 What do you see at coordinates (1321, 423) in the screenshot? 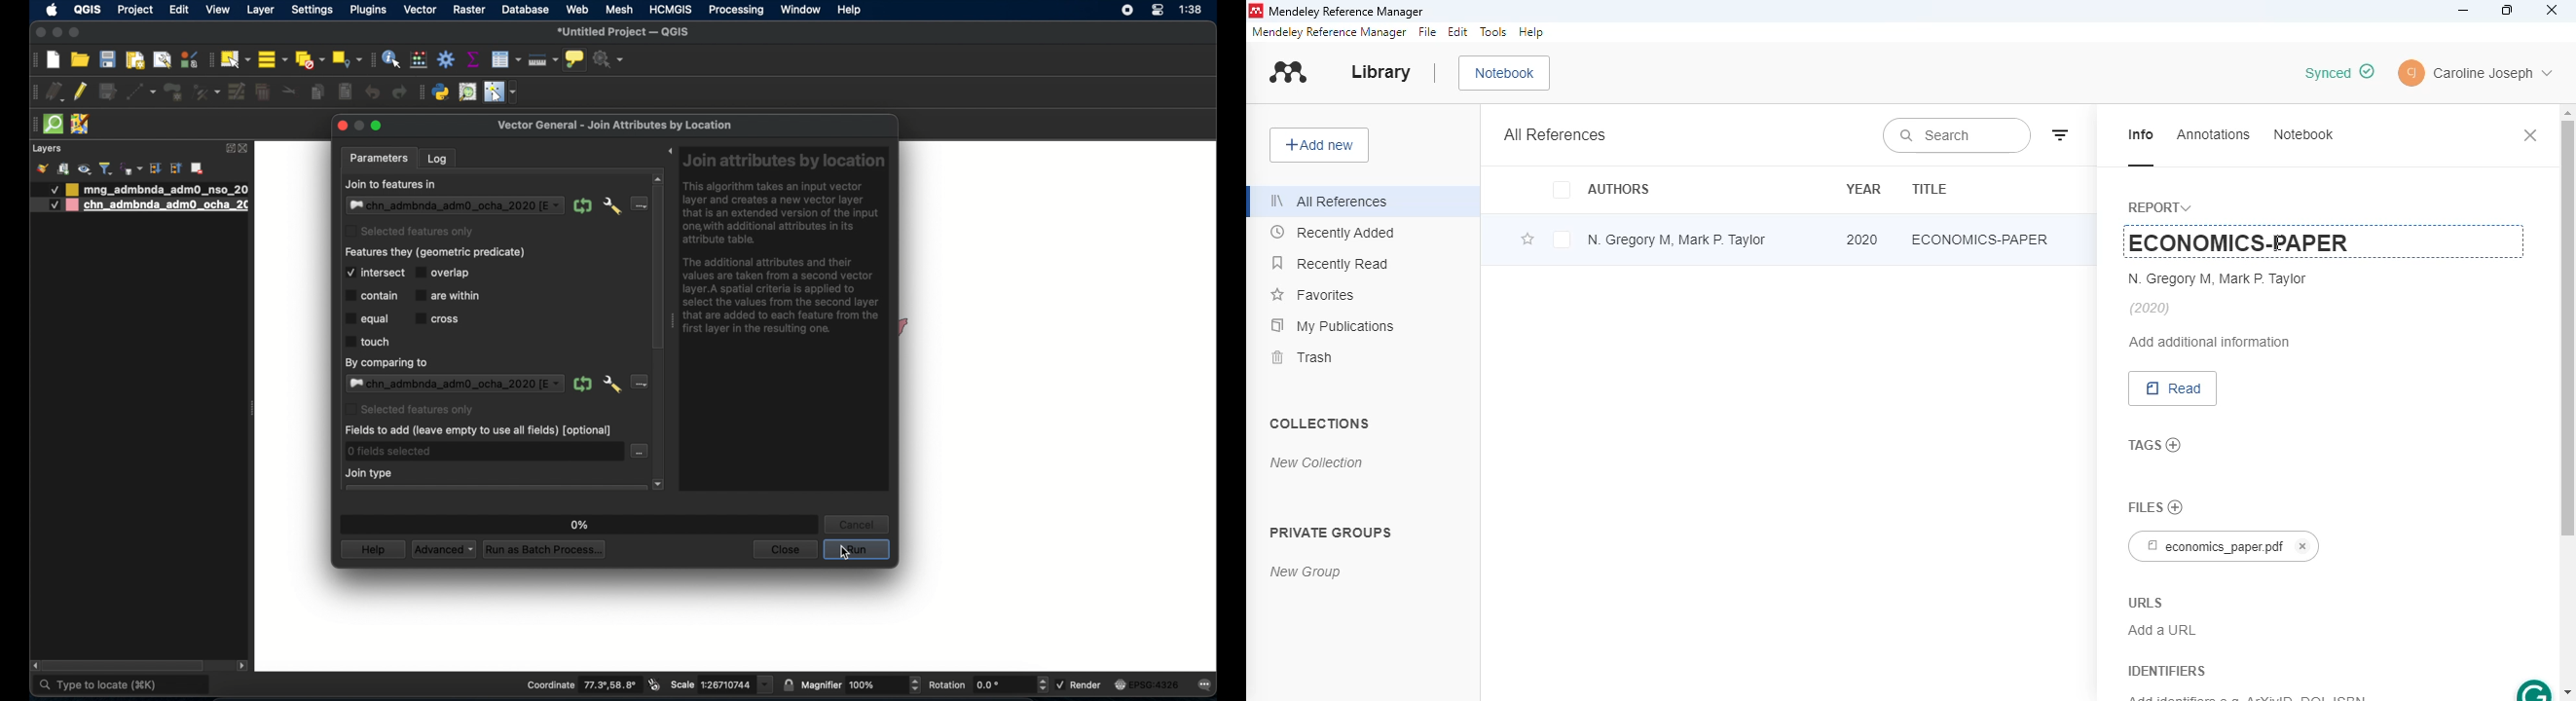
I see `collections` at bounding box center [1321, 423].